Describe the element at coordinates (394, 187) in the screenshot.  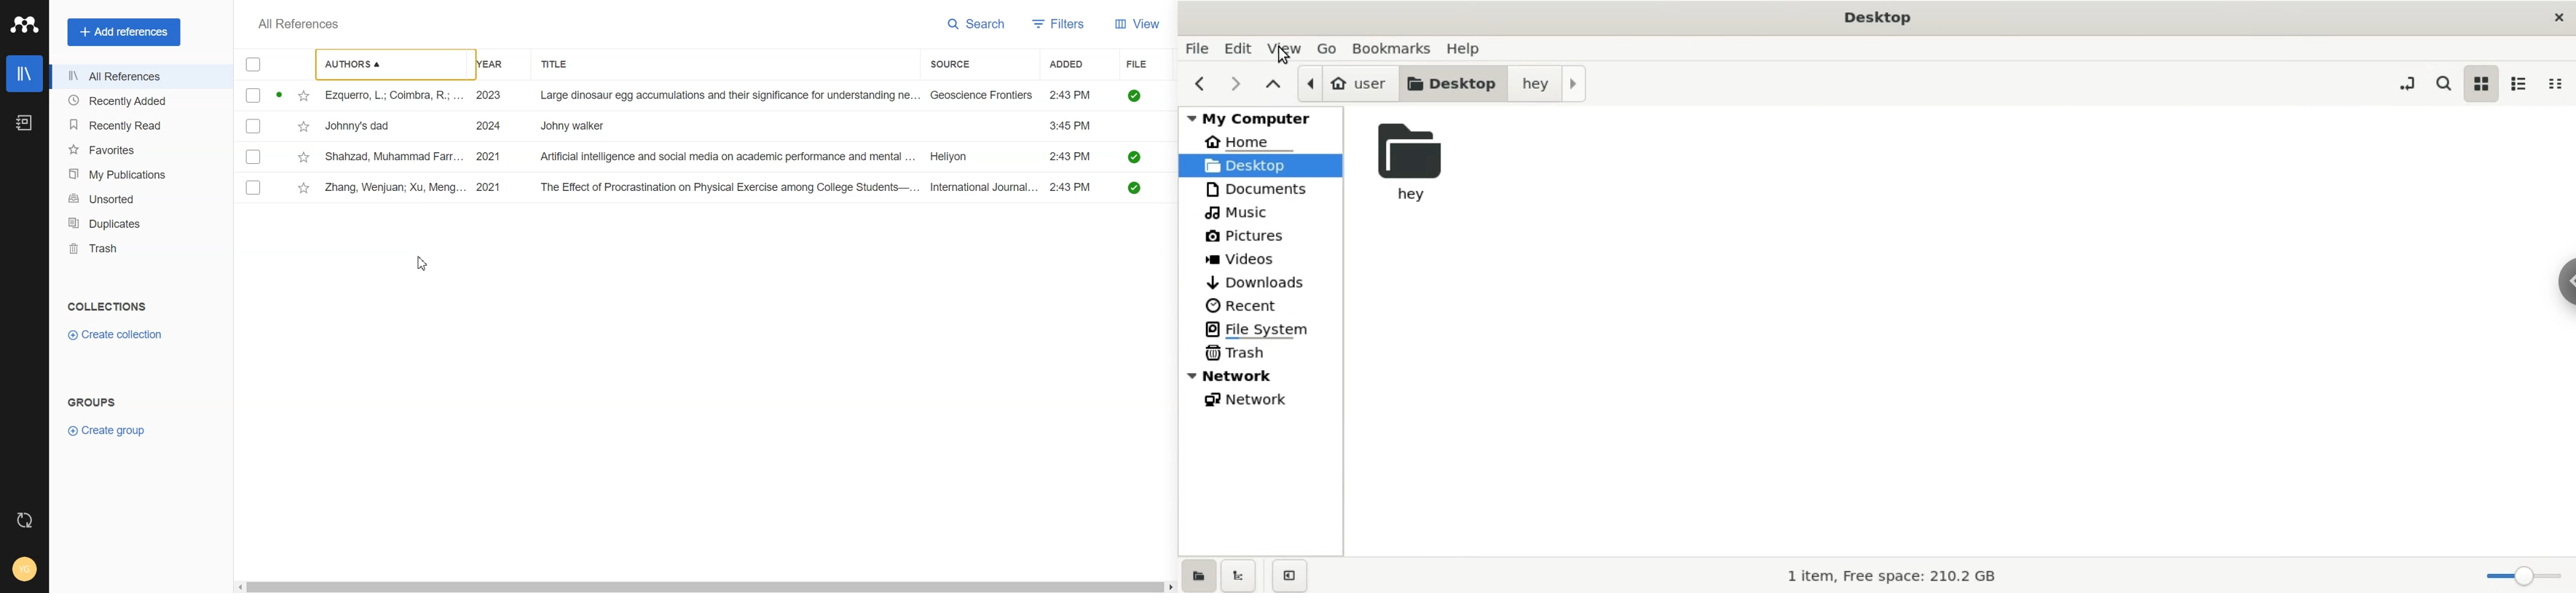
I see `Zhang, Wenjuan` at that location.